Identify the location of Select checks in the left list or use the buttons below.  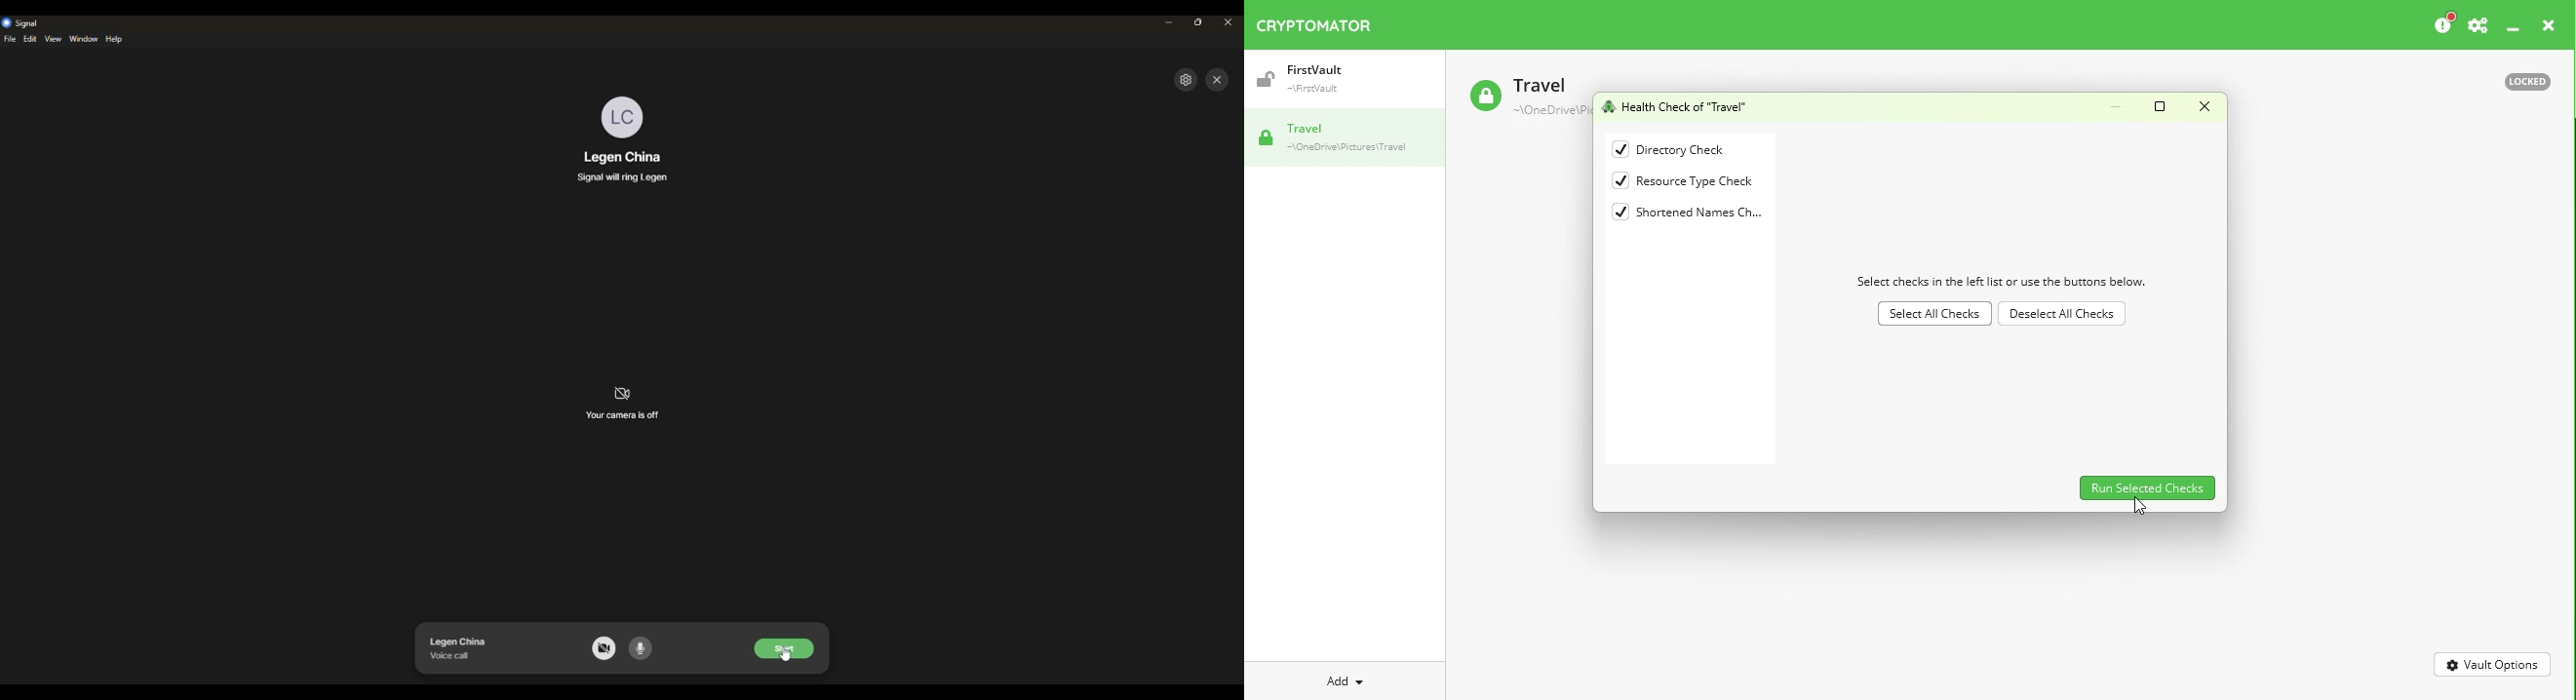
(2003, 284).